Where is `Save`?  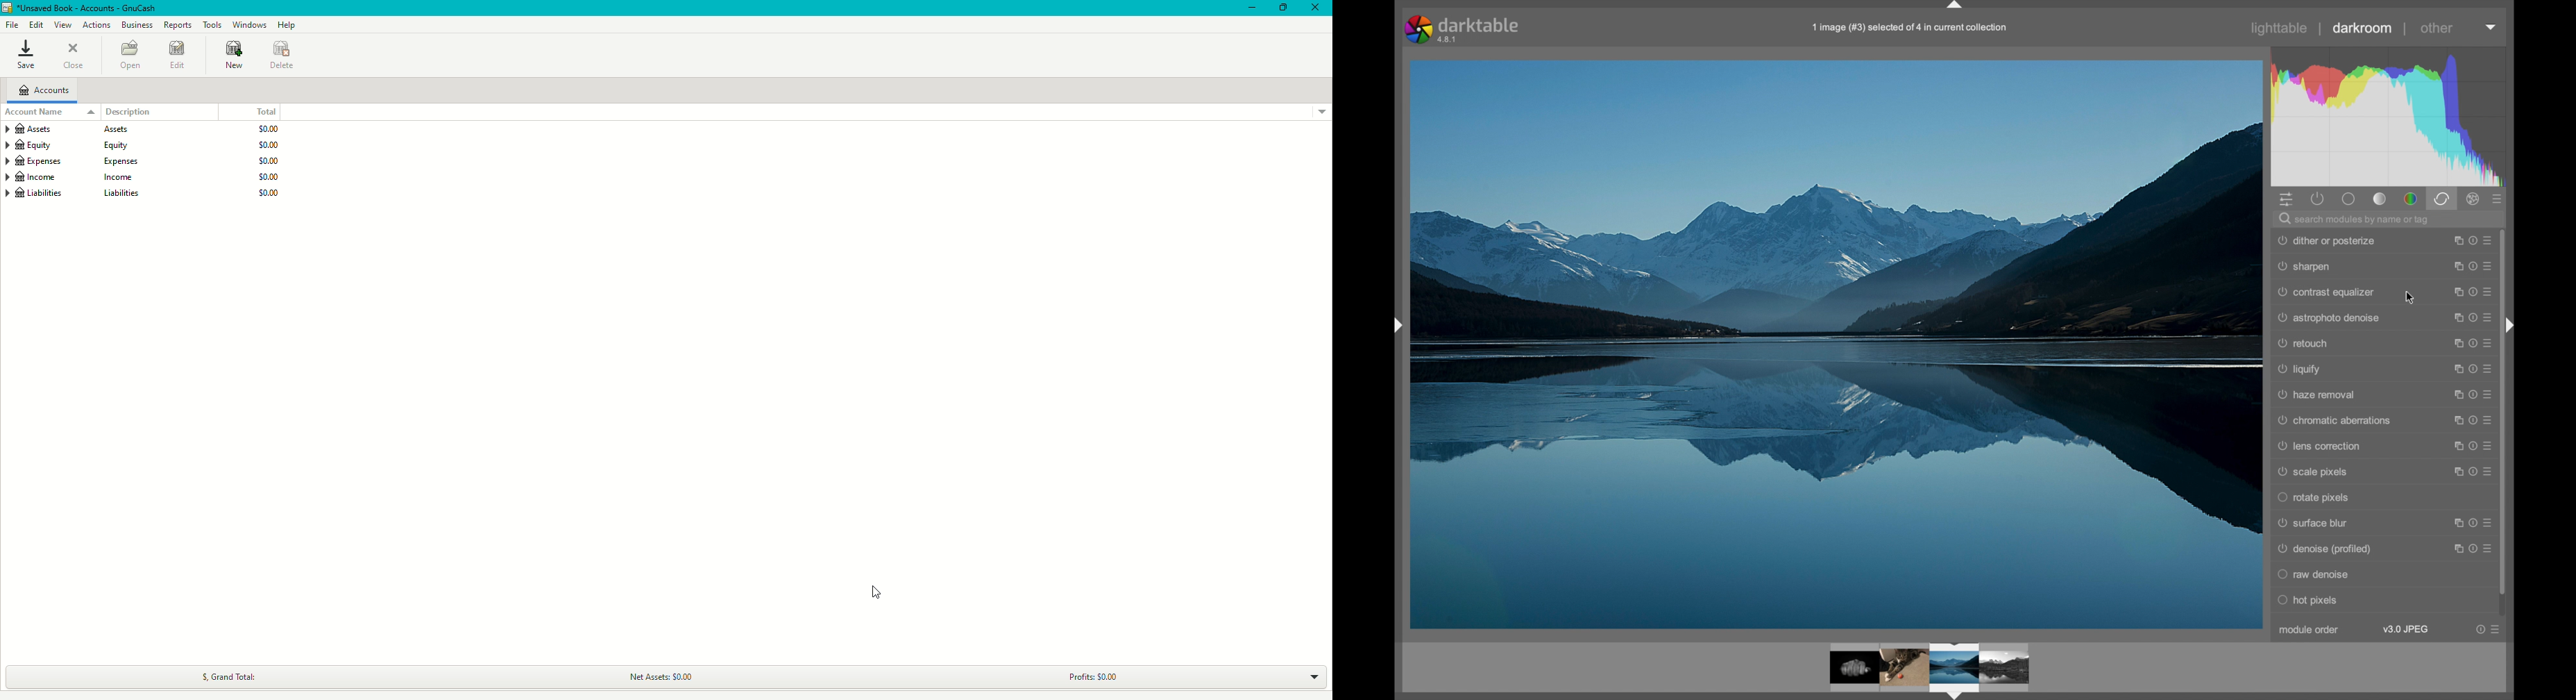
Save is located at coordinates (25, 57).